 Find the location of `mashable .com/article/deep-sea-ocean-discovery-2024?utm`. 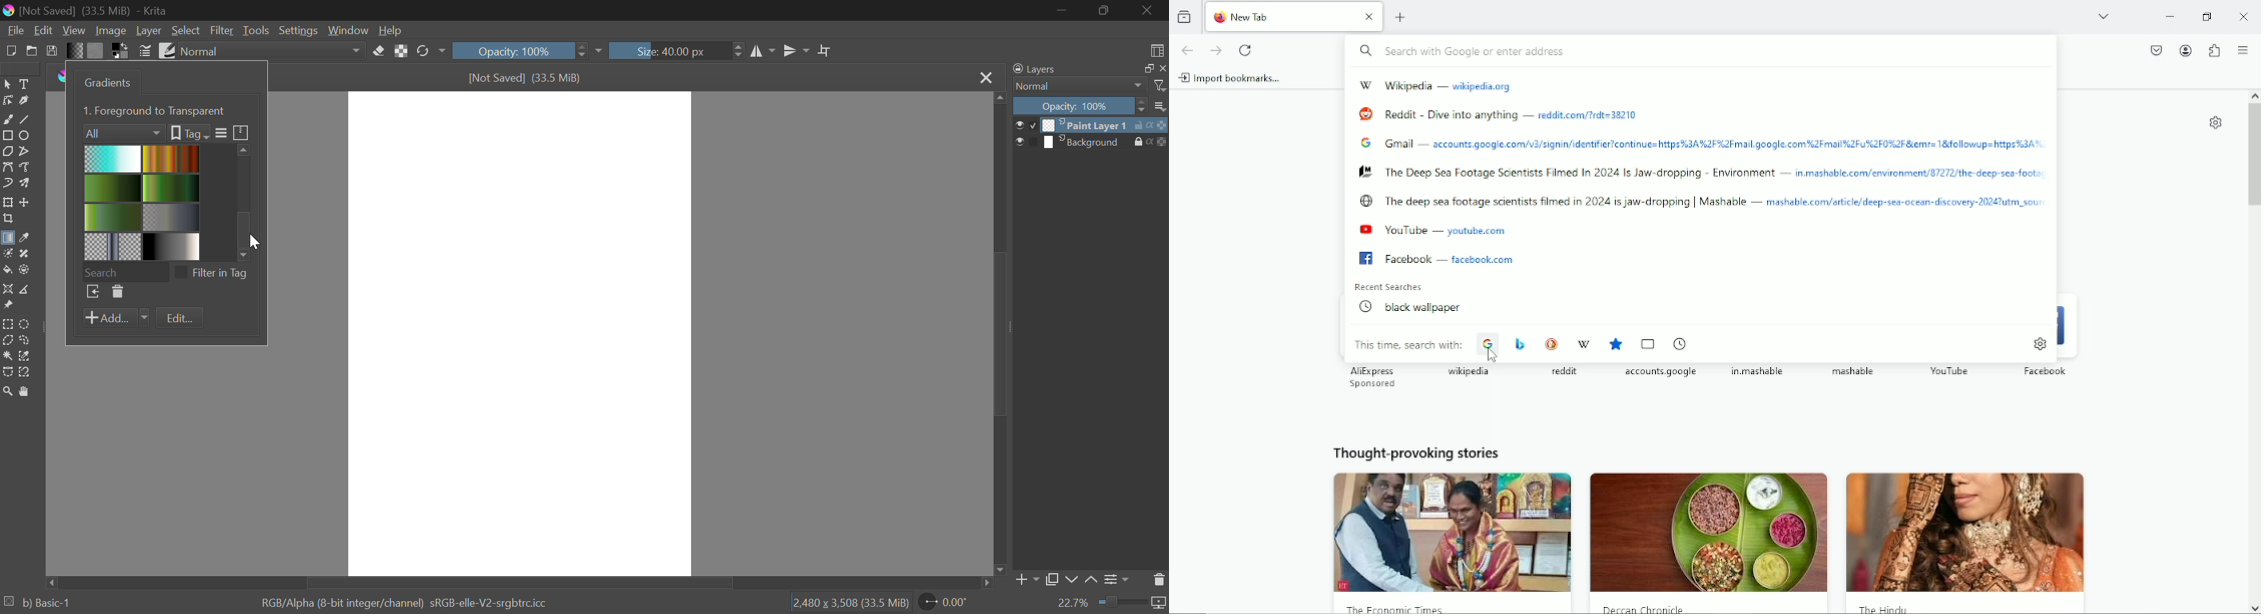

mashable .com/article/deep-sea-ocean-discovery-2024?utm is located at coordinates (1905, 200).